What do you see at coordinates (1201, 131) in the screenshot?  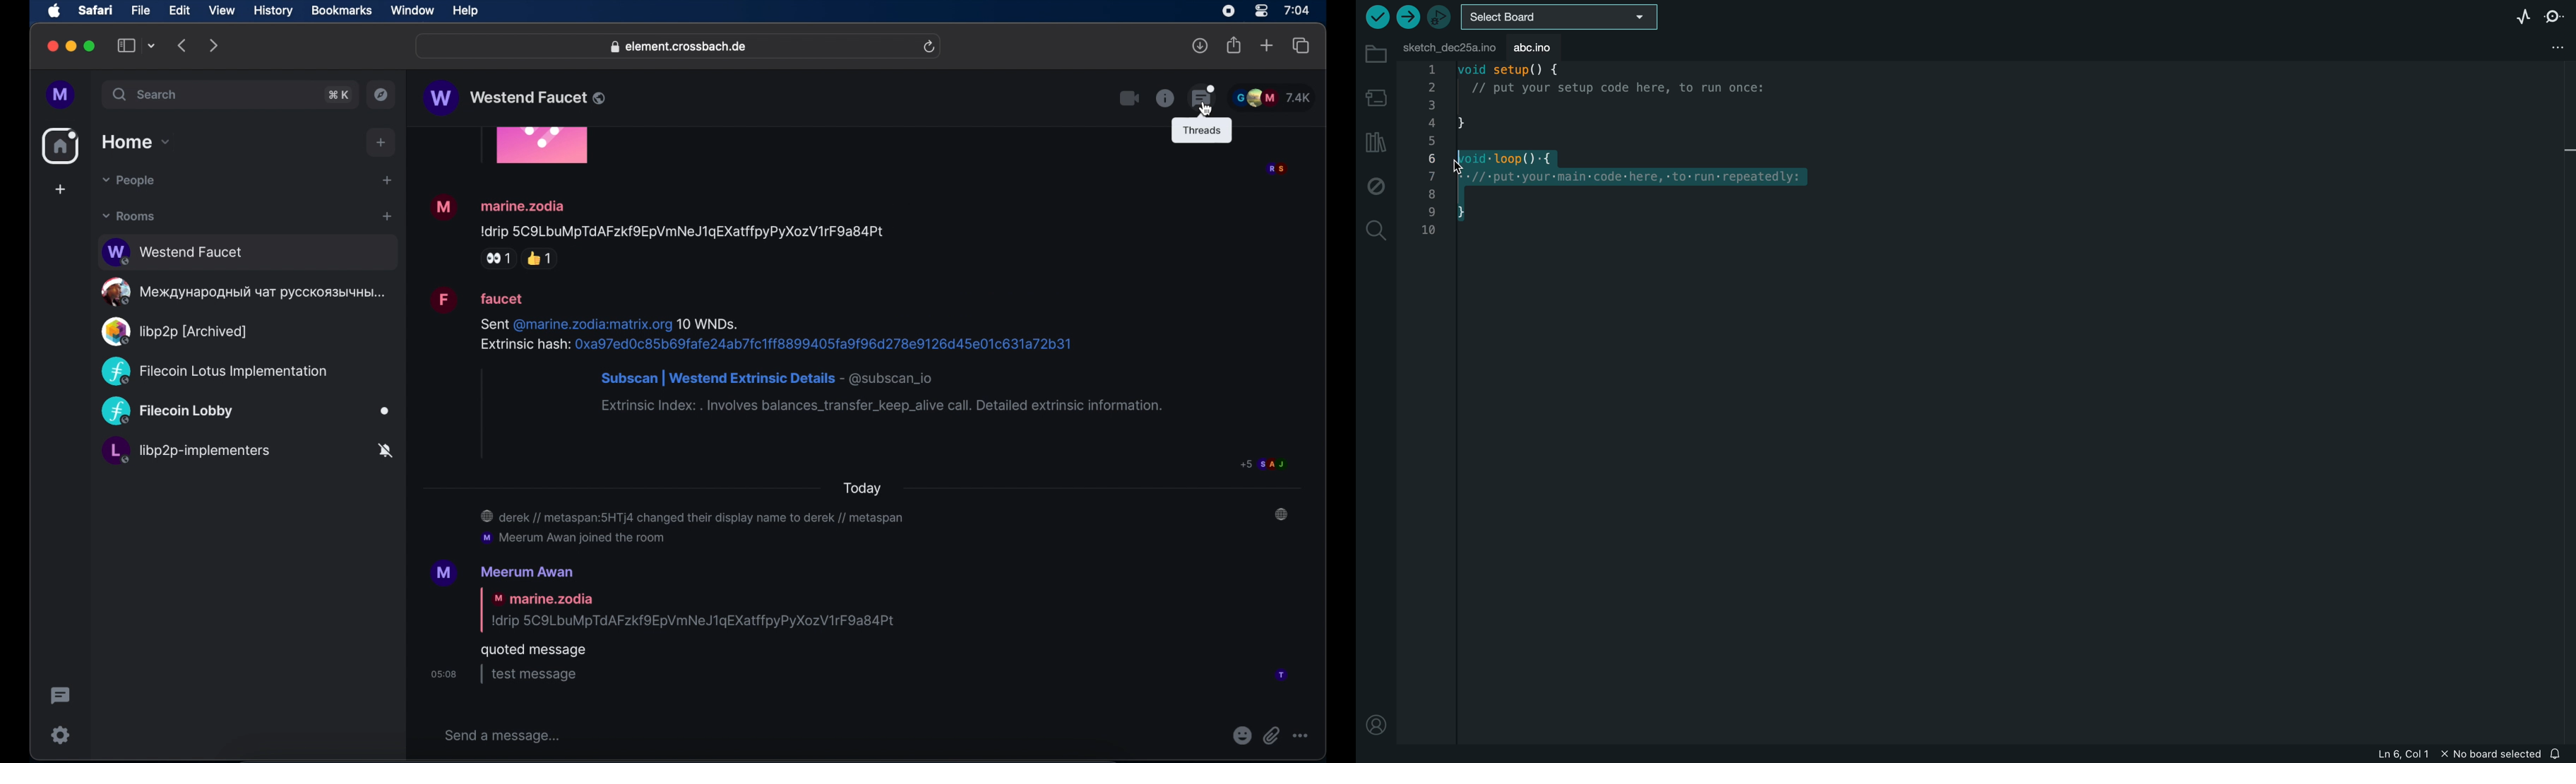 I see `tool tip` at bounding box center [1201, 131].